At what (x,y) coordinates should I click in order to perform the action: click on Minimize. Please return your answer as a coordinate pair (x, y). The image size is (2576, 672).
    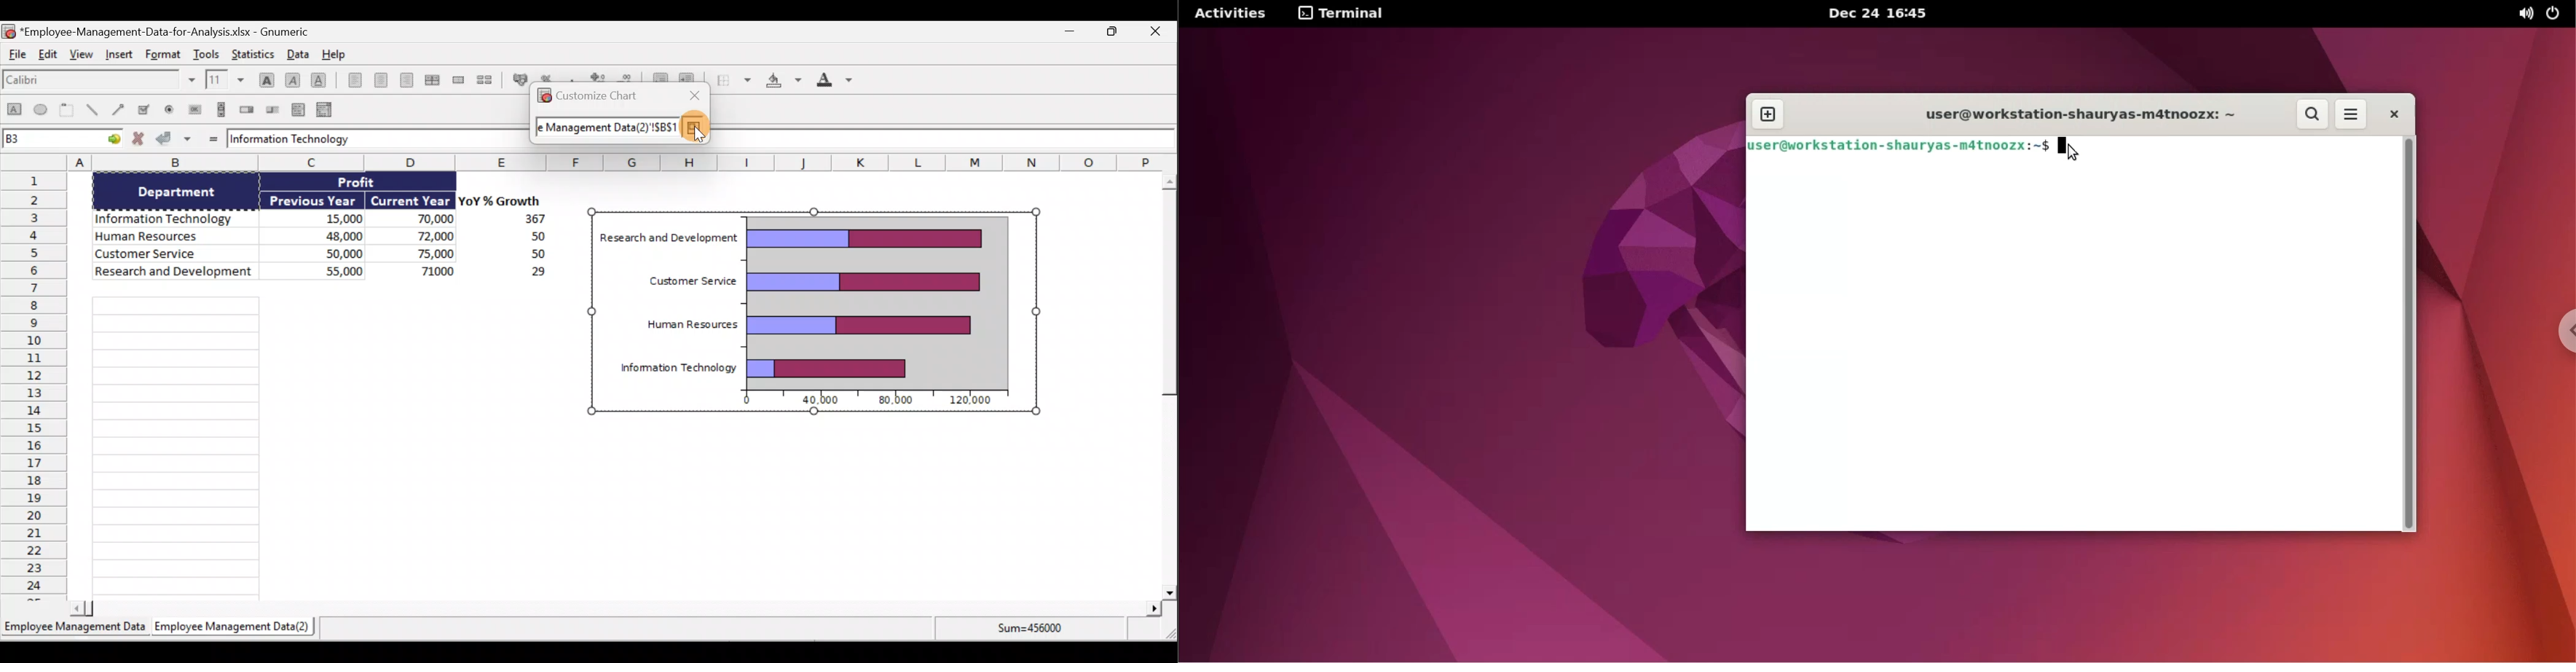
    Looking at the image, I should click on (1070, 31).